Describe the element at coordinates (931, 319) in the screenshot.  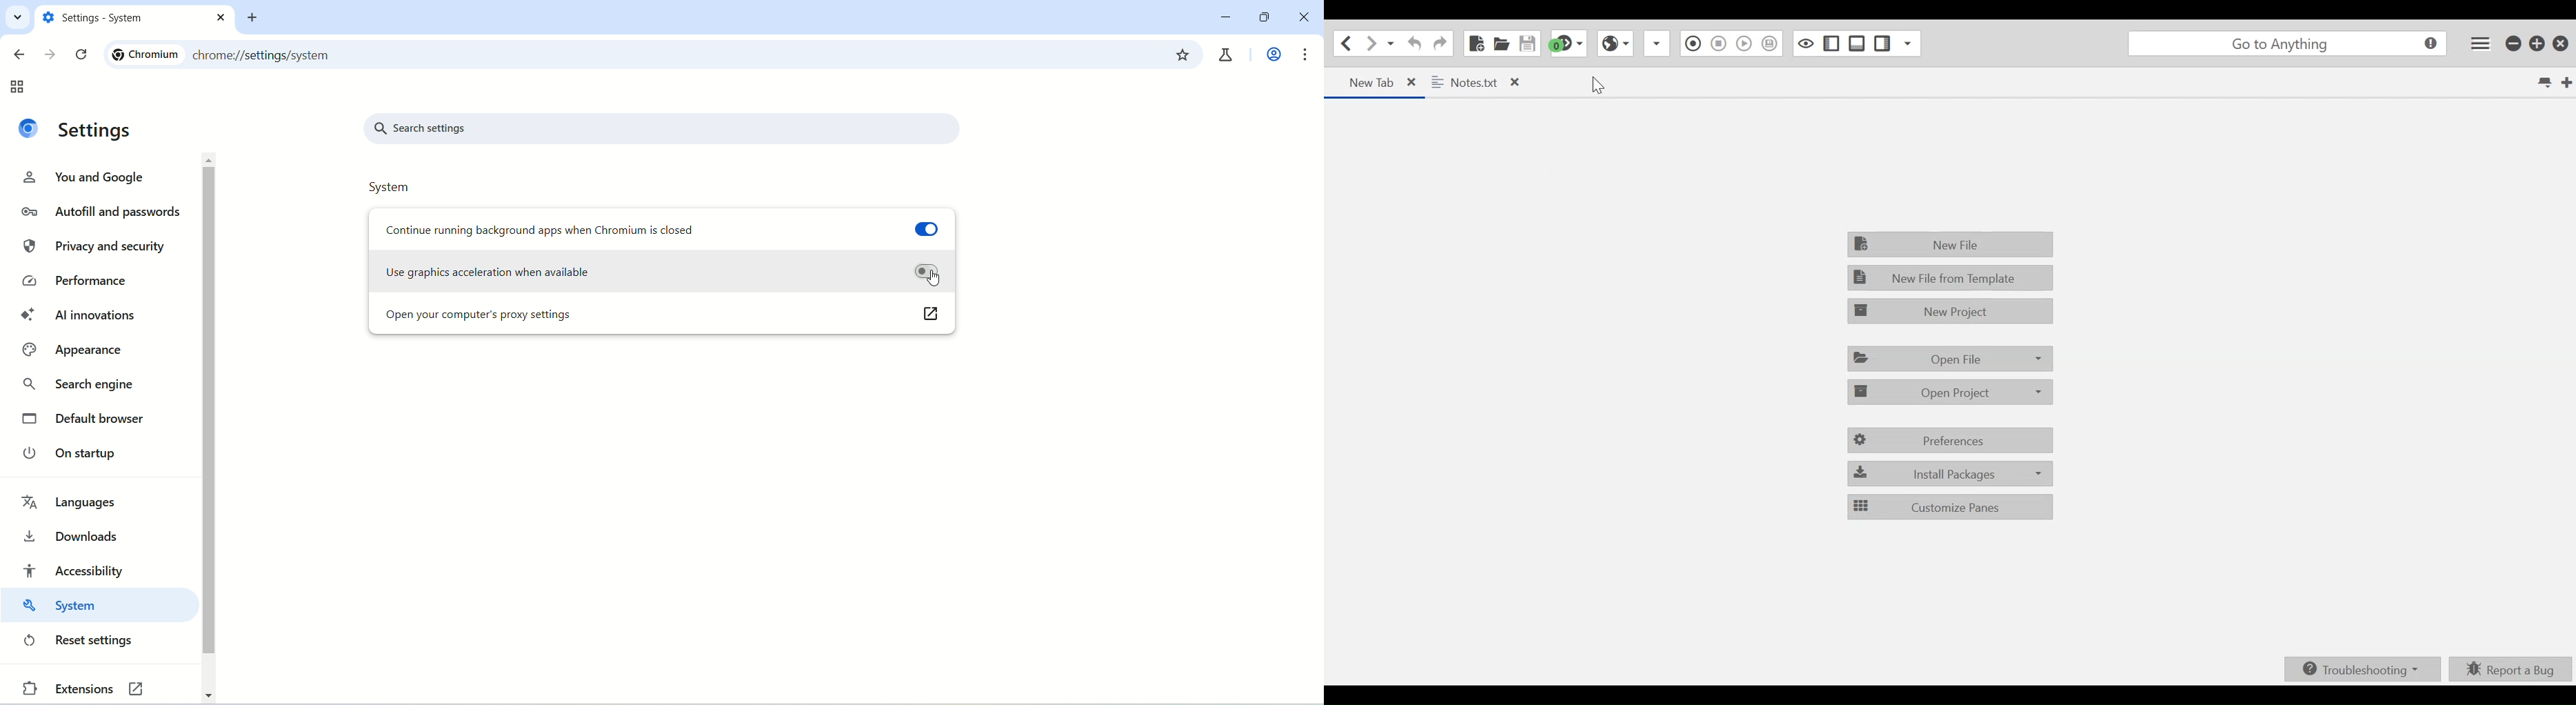
I see `link` at that location.